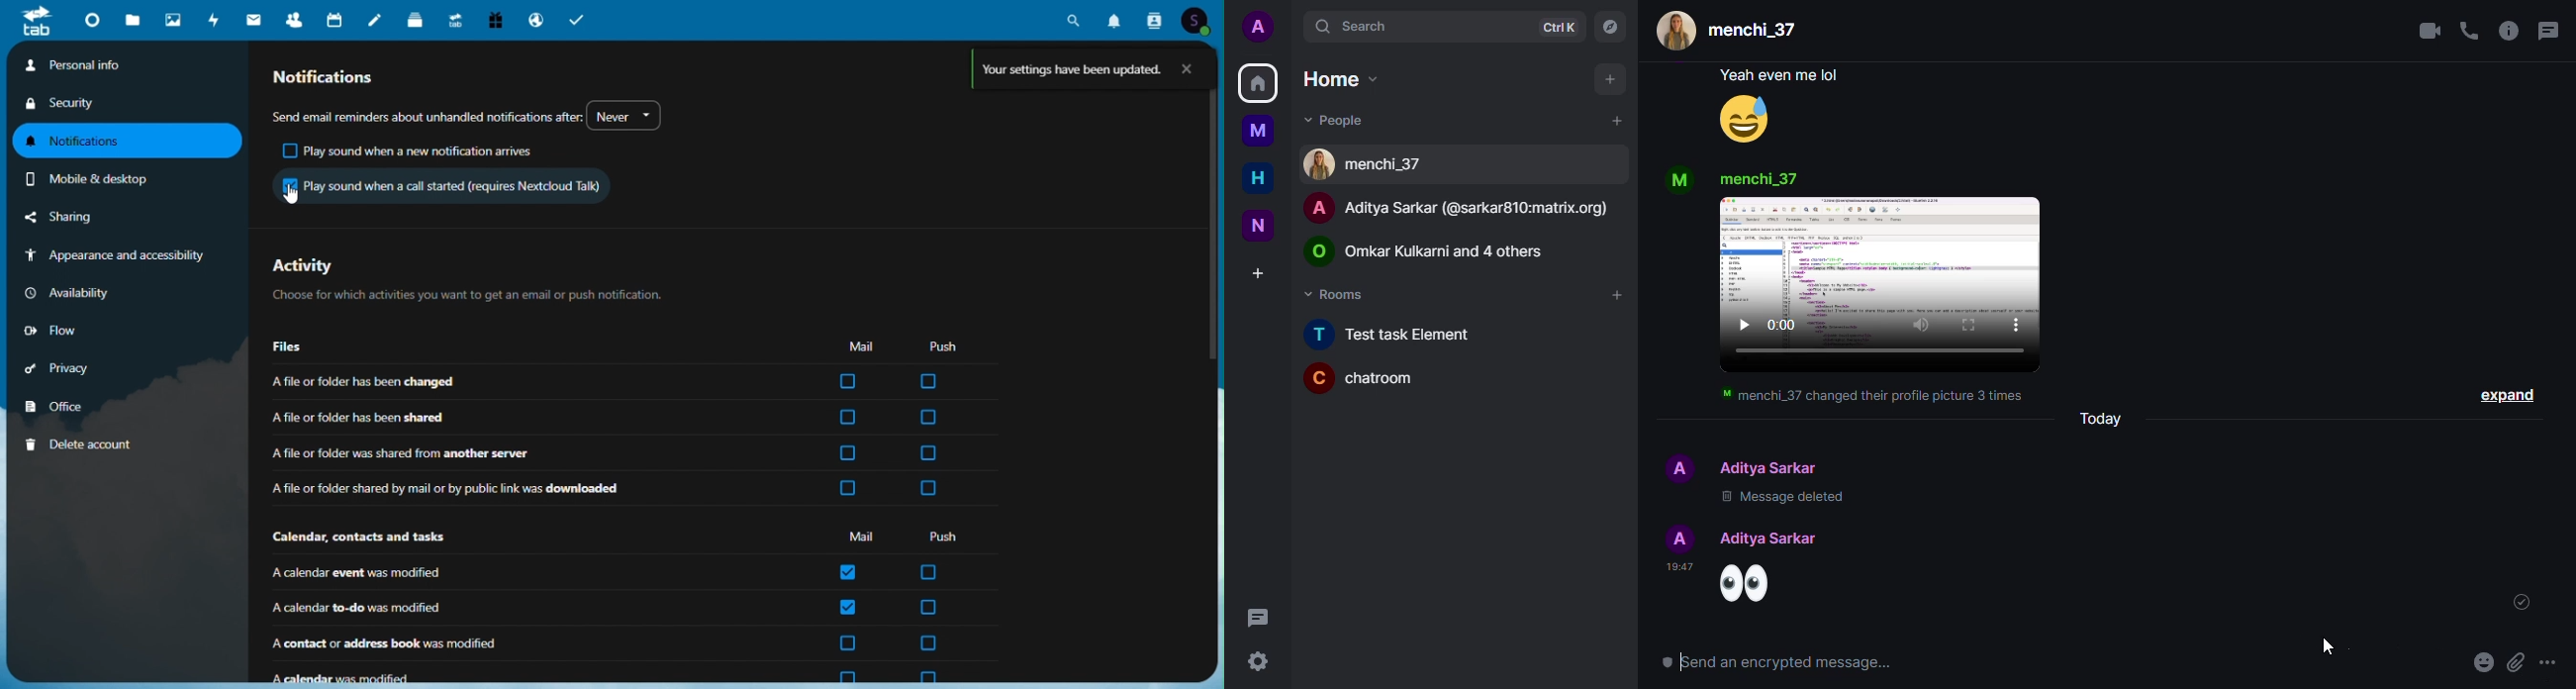 This screenshot has width=2576, height=700. I want to click on Search, so click(1073, 19).